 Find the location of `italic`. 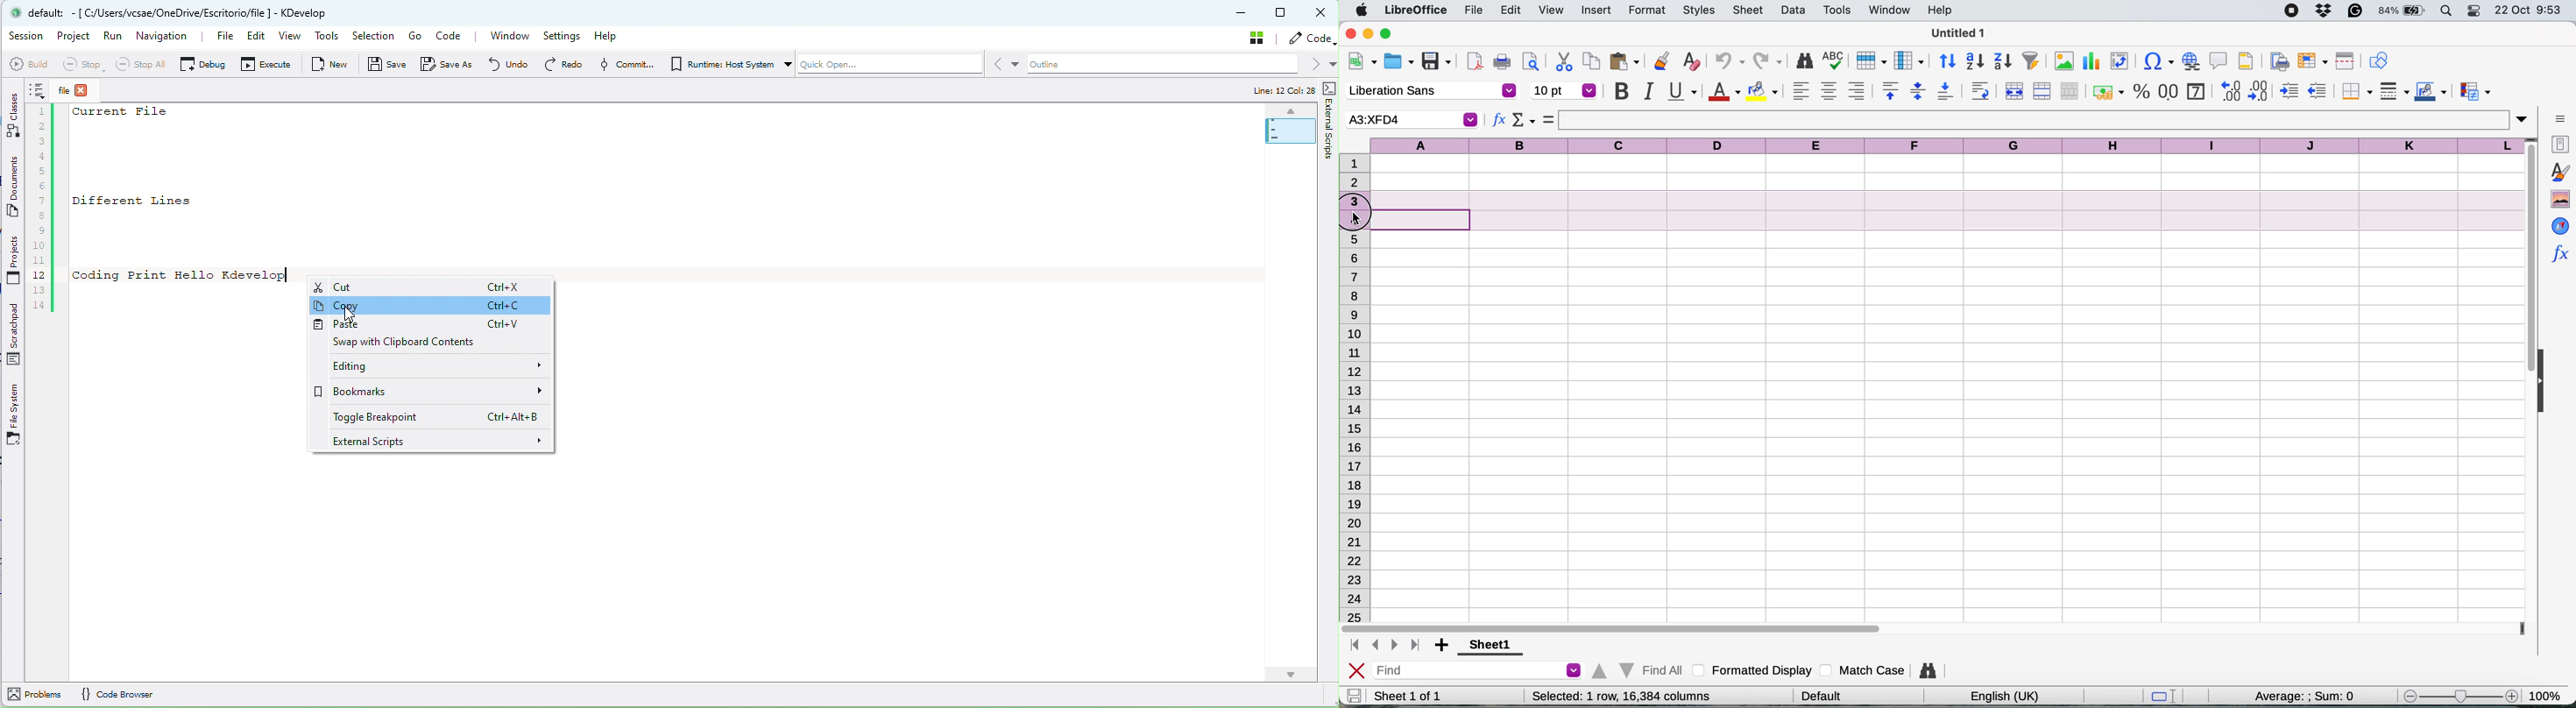

italic is located at coordinates (1648, 91).